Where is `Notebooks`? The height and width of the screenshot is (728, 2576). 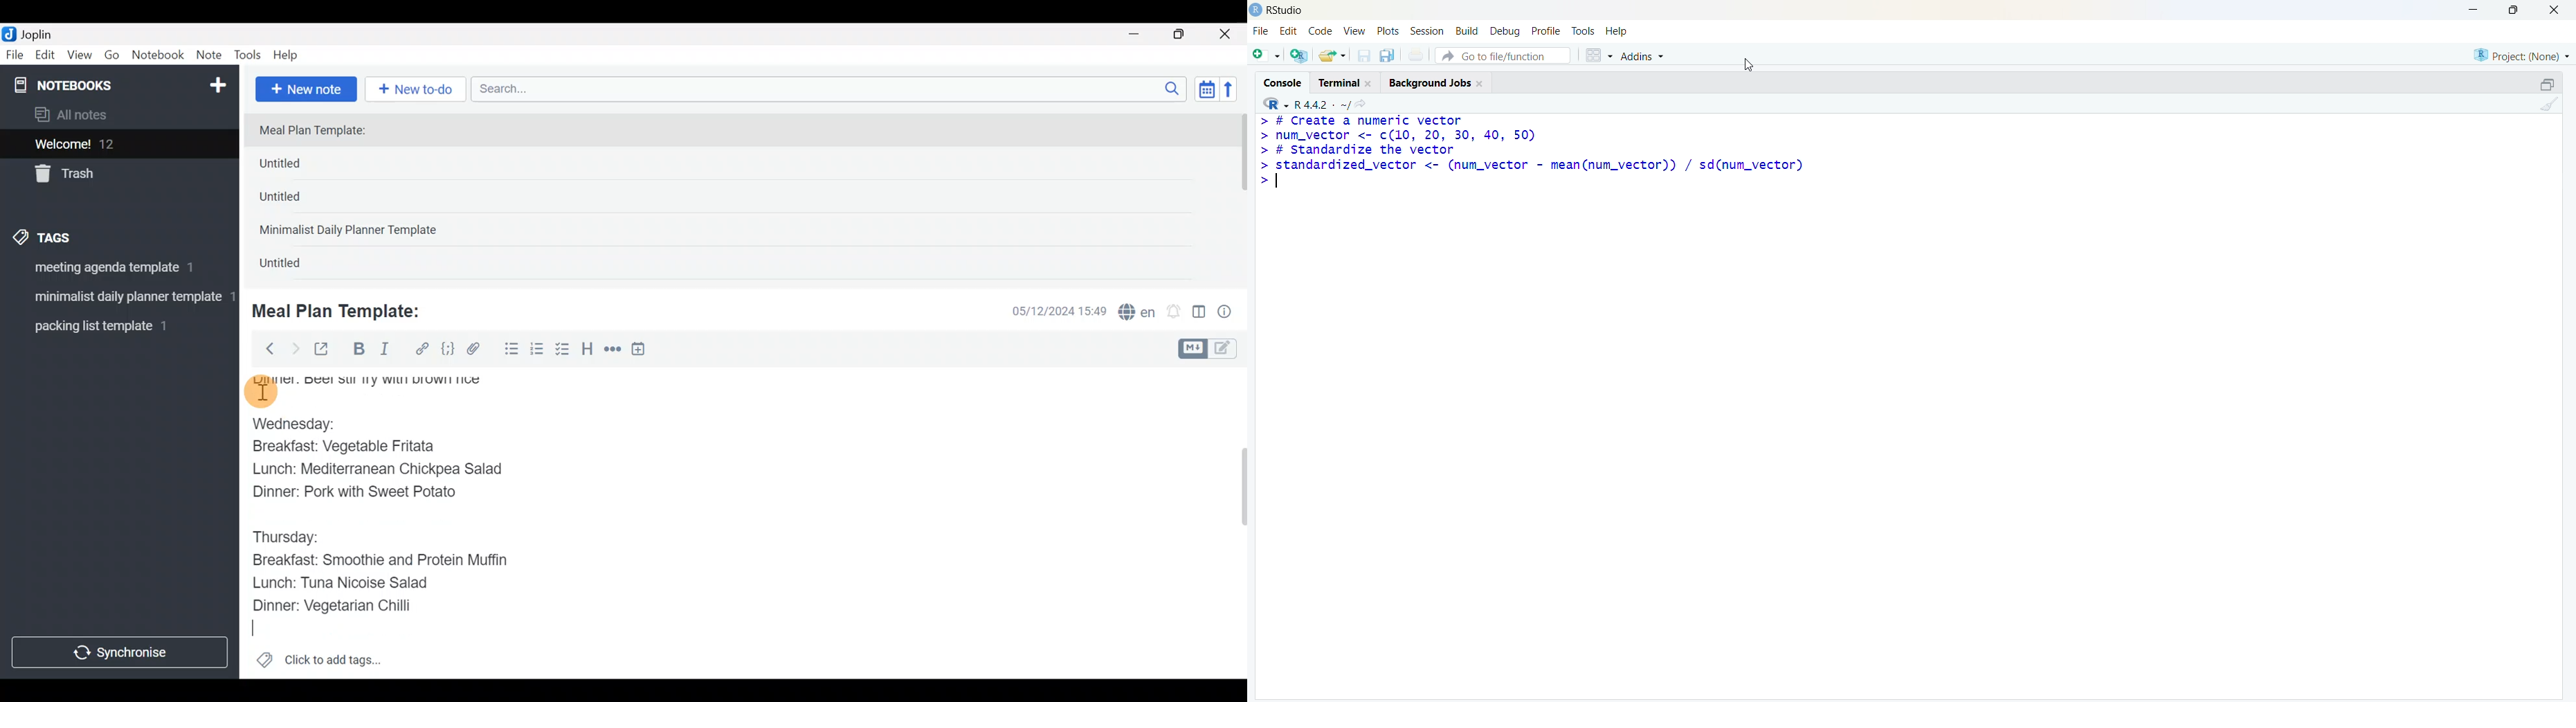
Notebooks is located at coordinates (92, 84).